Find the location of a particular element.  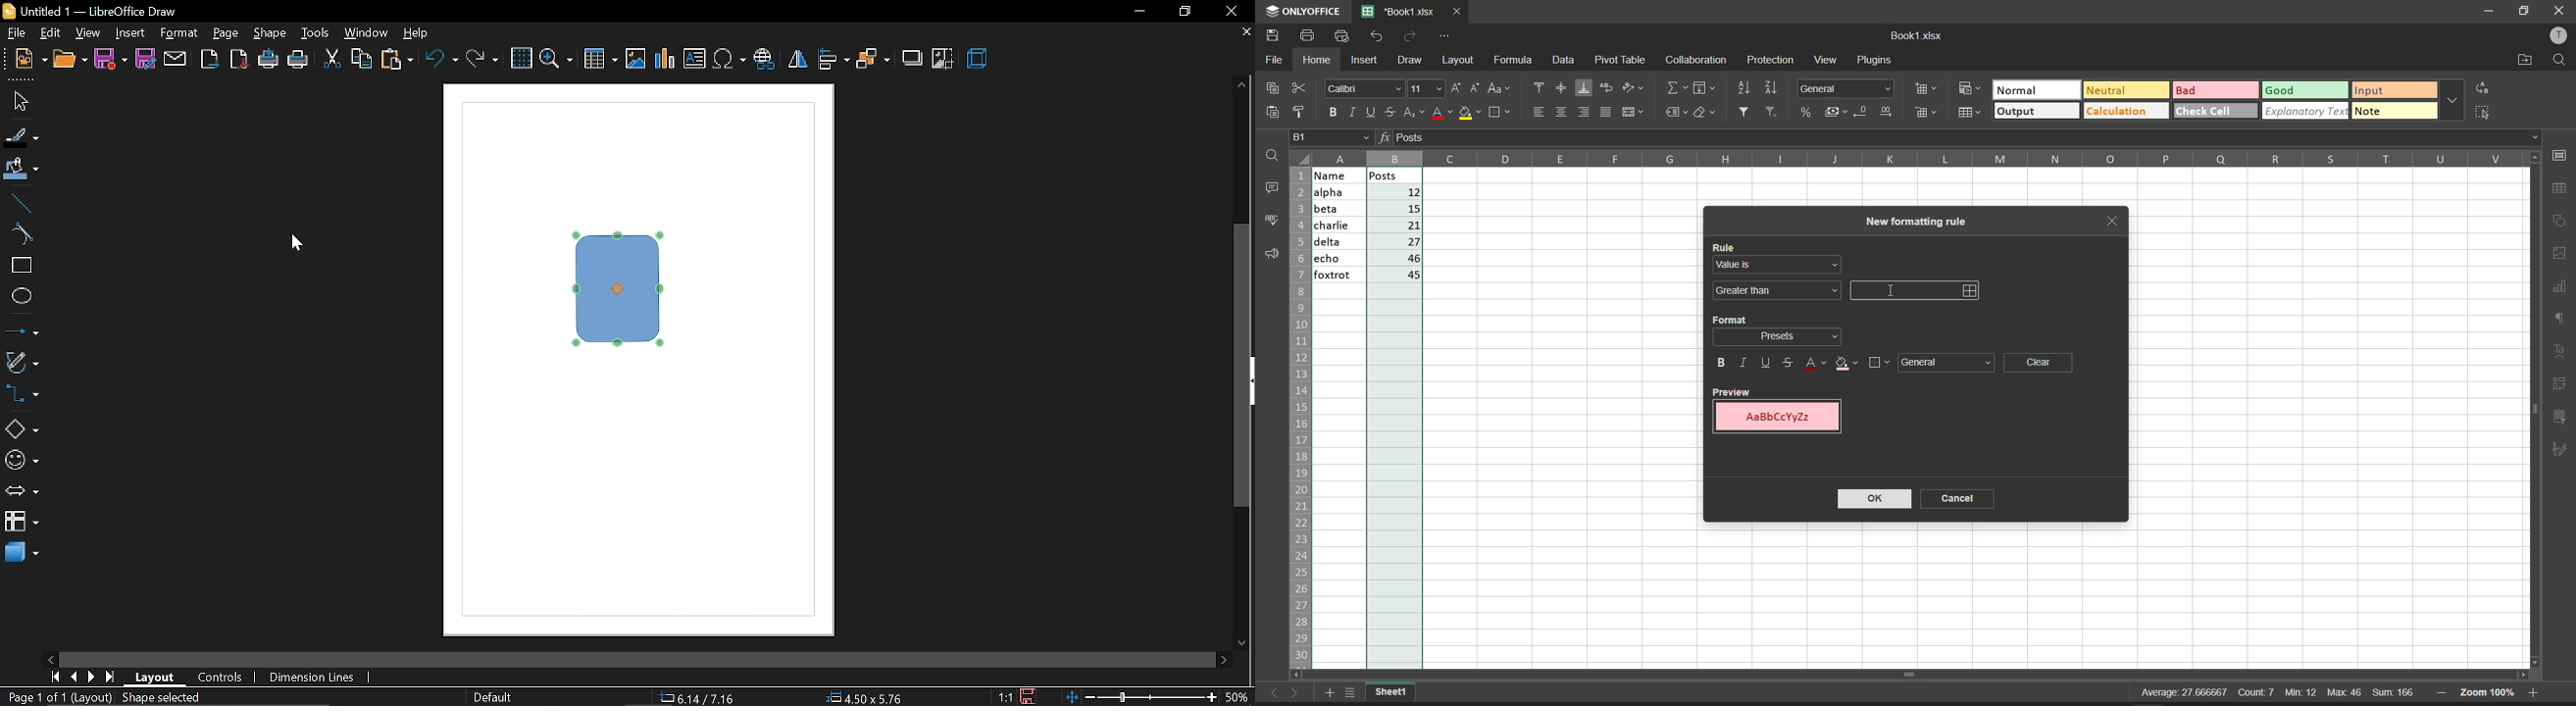

slicer settings is located at coordinates (2563, 414).